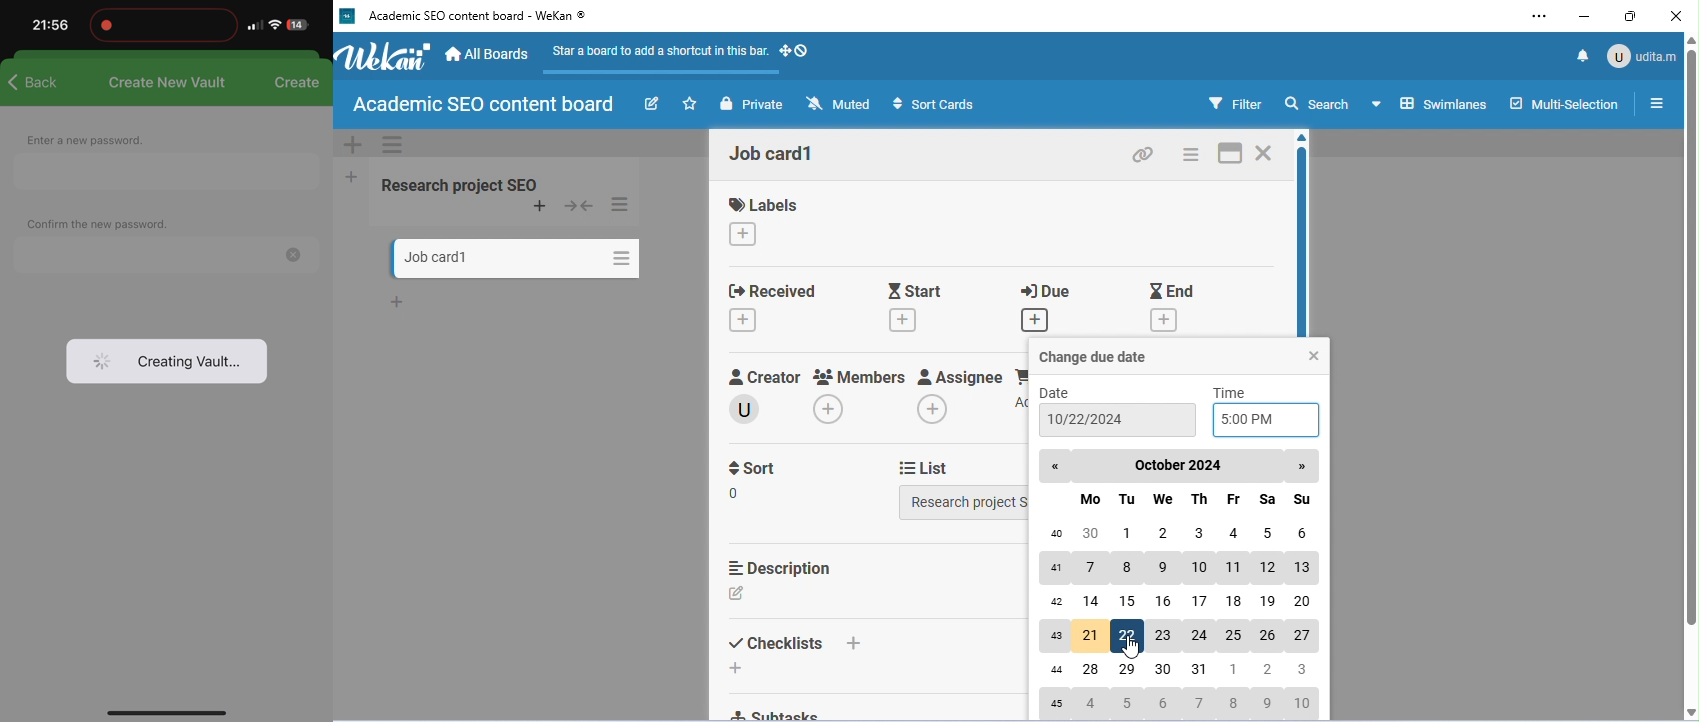 Image resolution: width=1708 pixels, height=728 pixels. Describe the element at coordinates (1305, 139) in the screenshot. I see `move up` at that location.